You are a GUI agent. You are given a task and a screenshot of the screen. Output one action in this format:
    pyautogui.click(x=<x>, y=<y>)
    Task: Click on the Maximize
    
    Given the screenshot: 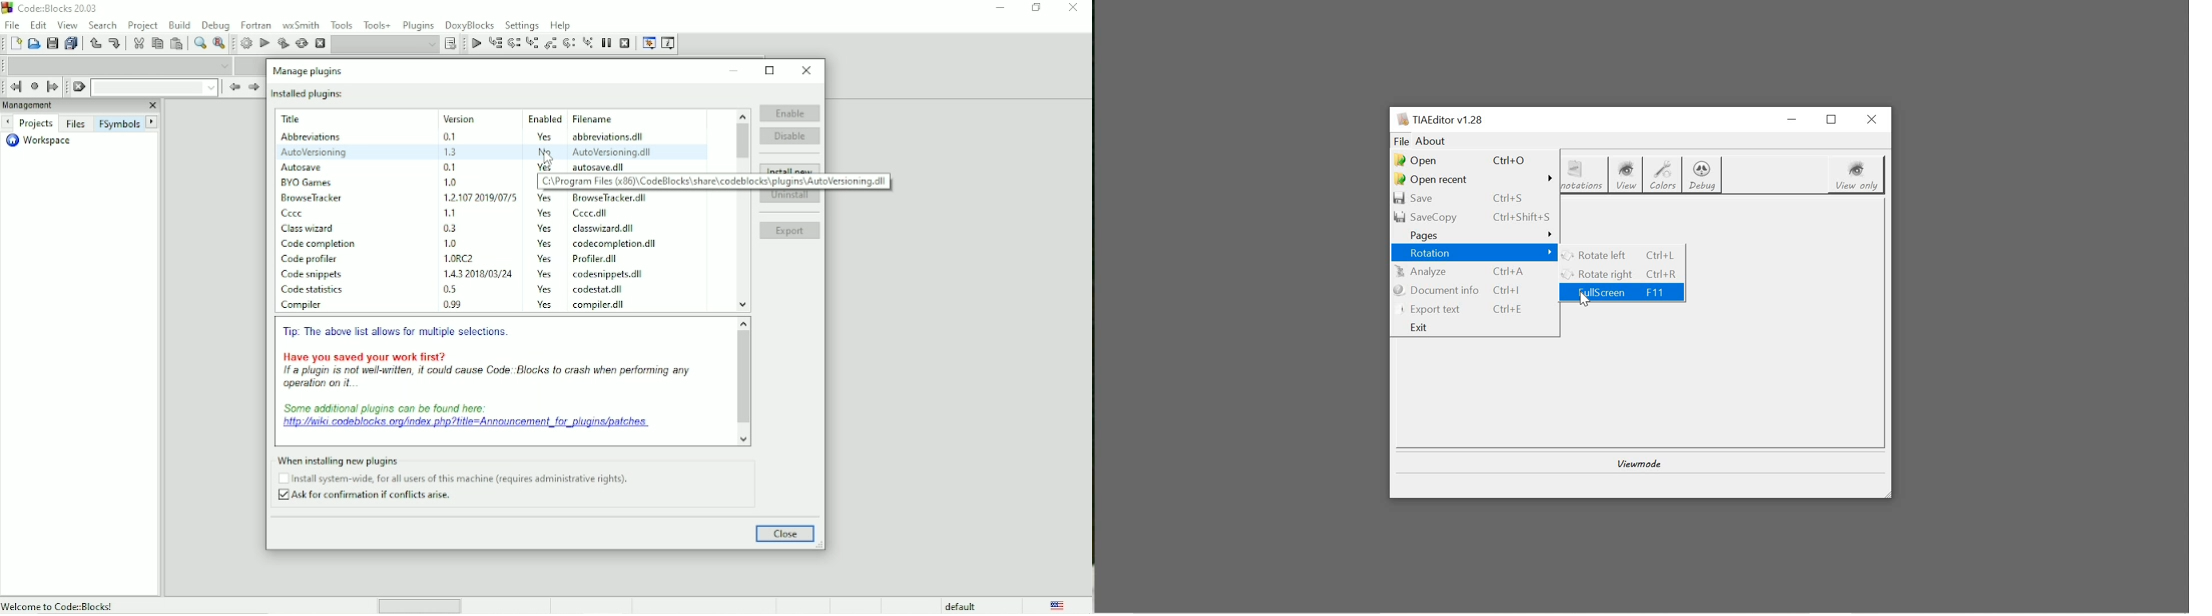 What is the action you would take?
    pyautogui.click(x=771, y=70)
    